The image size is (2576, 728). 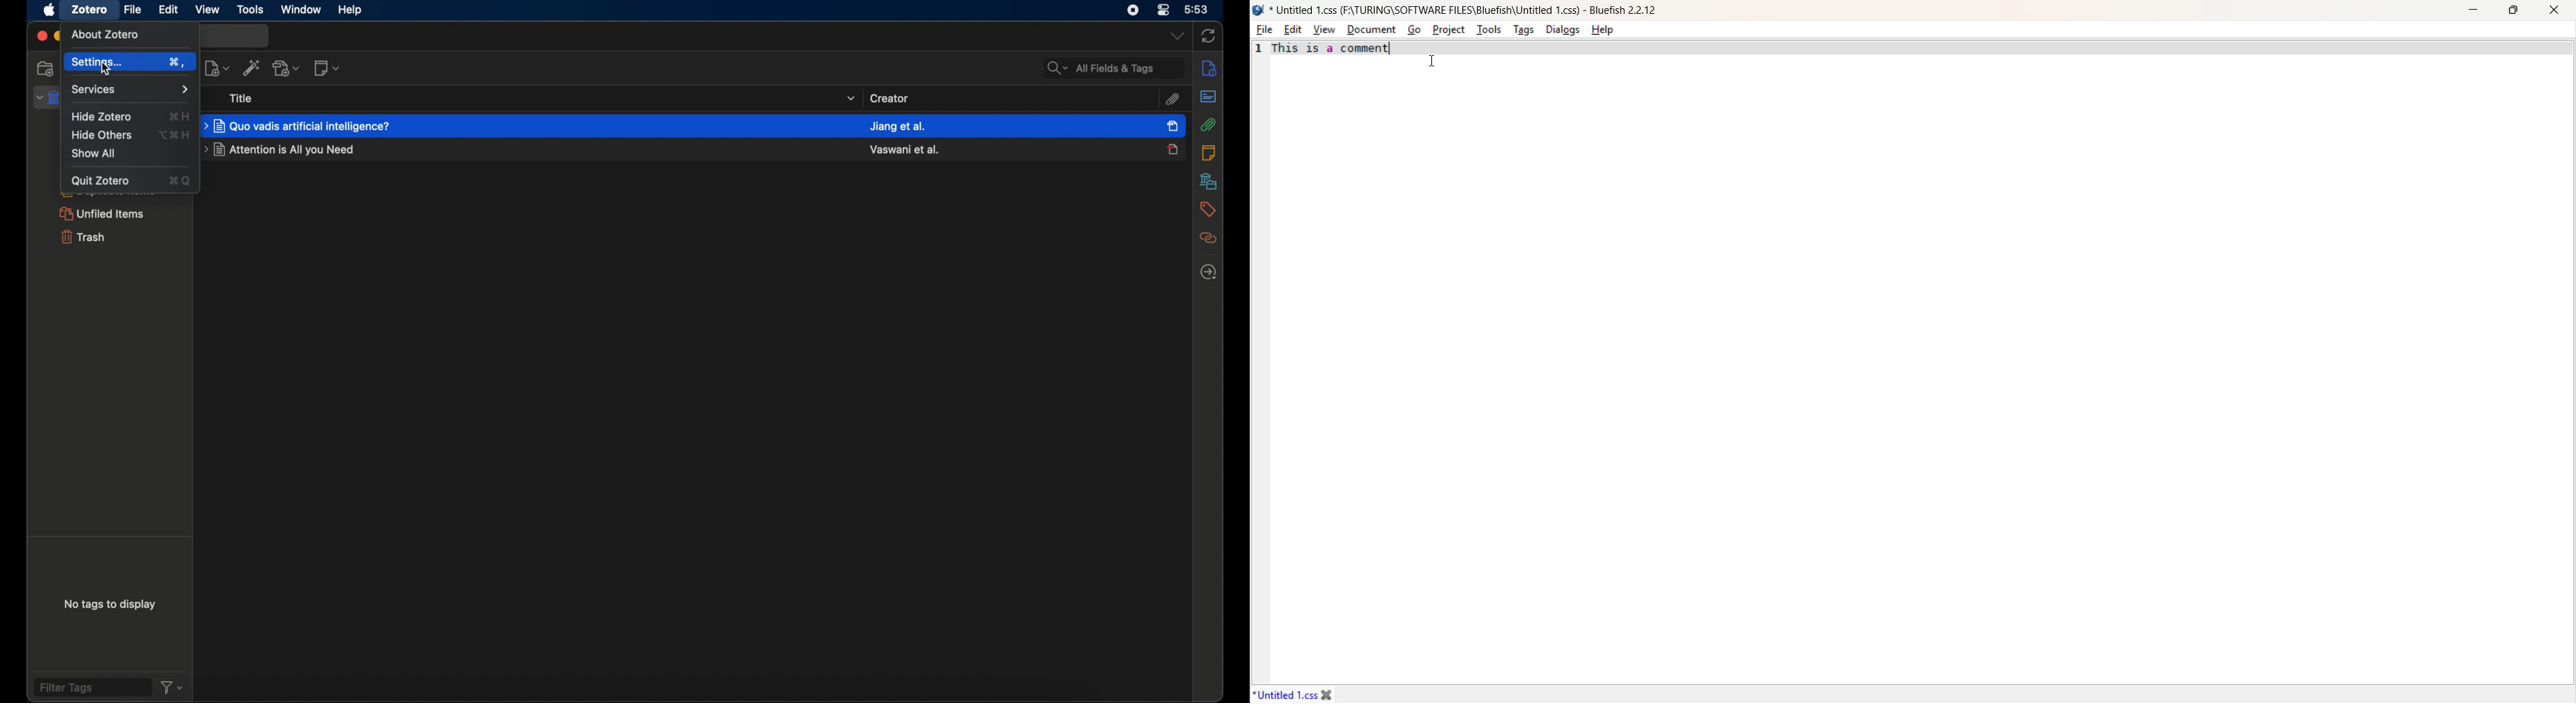 What do you see at coordinates (1209, 35) in the screenshot?
I see `sync` at bounding box center [1209, 35].